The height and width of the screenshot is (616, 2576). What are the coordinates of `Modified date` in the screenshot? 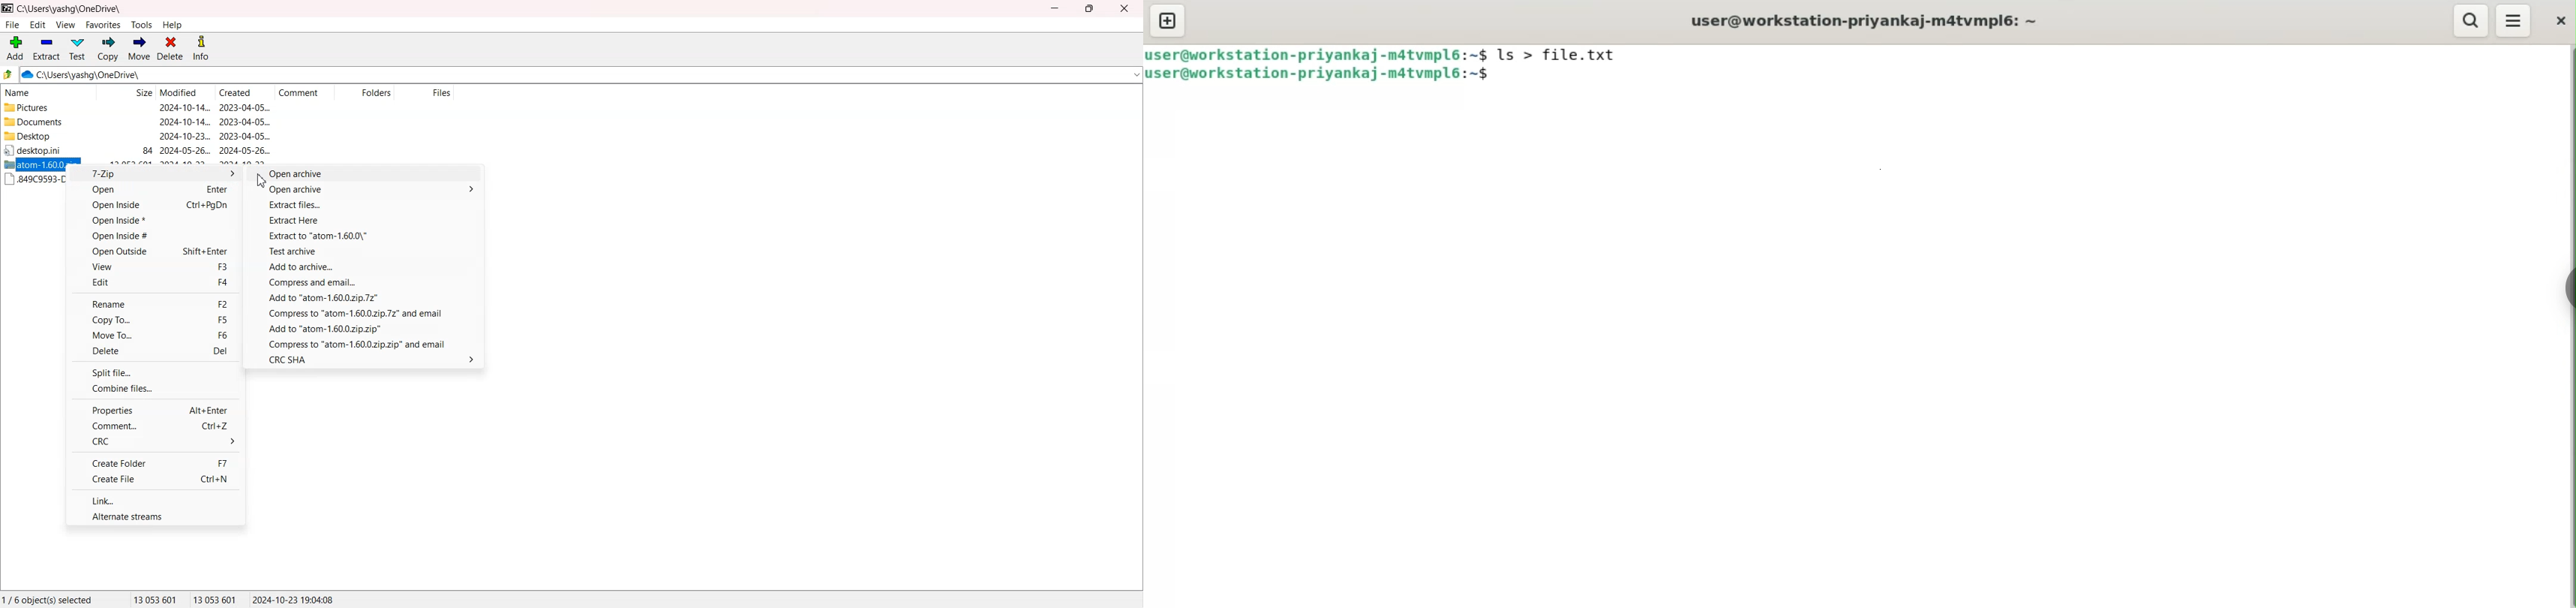 It's located at (185, 93).